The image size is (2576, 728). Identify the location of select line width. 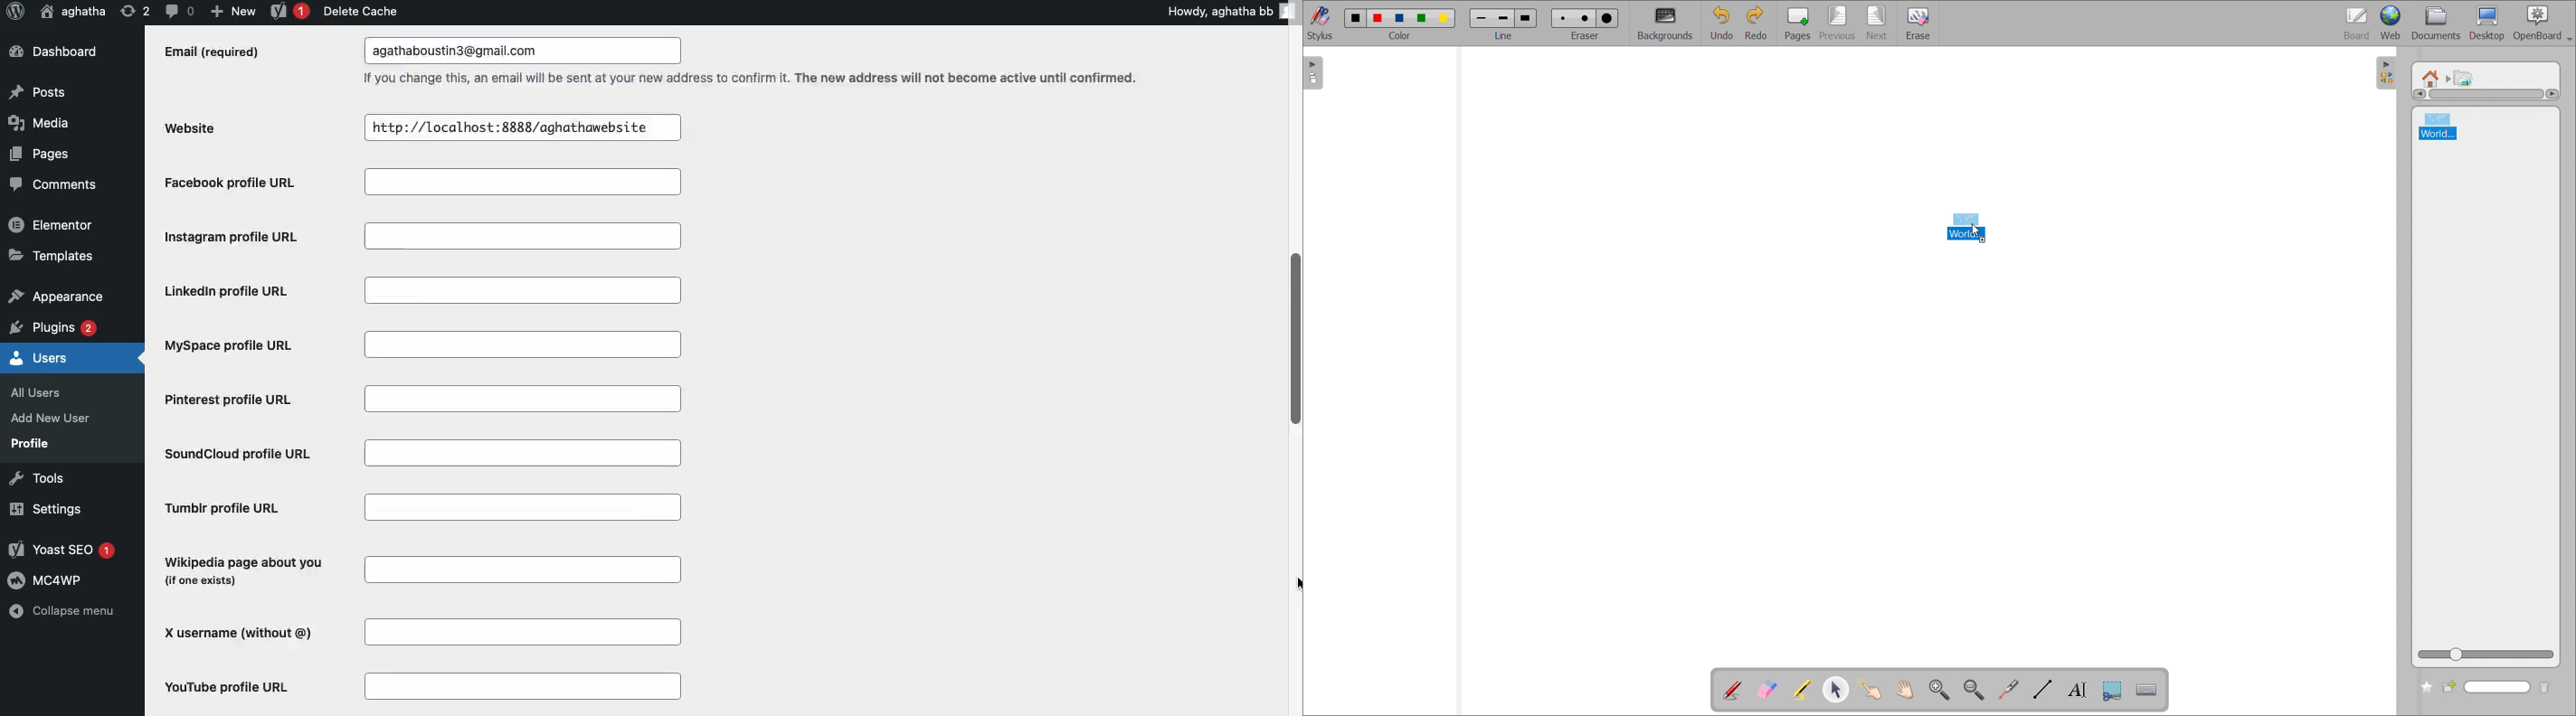
(1503, 24).